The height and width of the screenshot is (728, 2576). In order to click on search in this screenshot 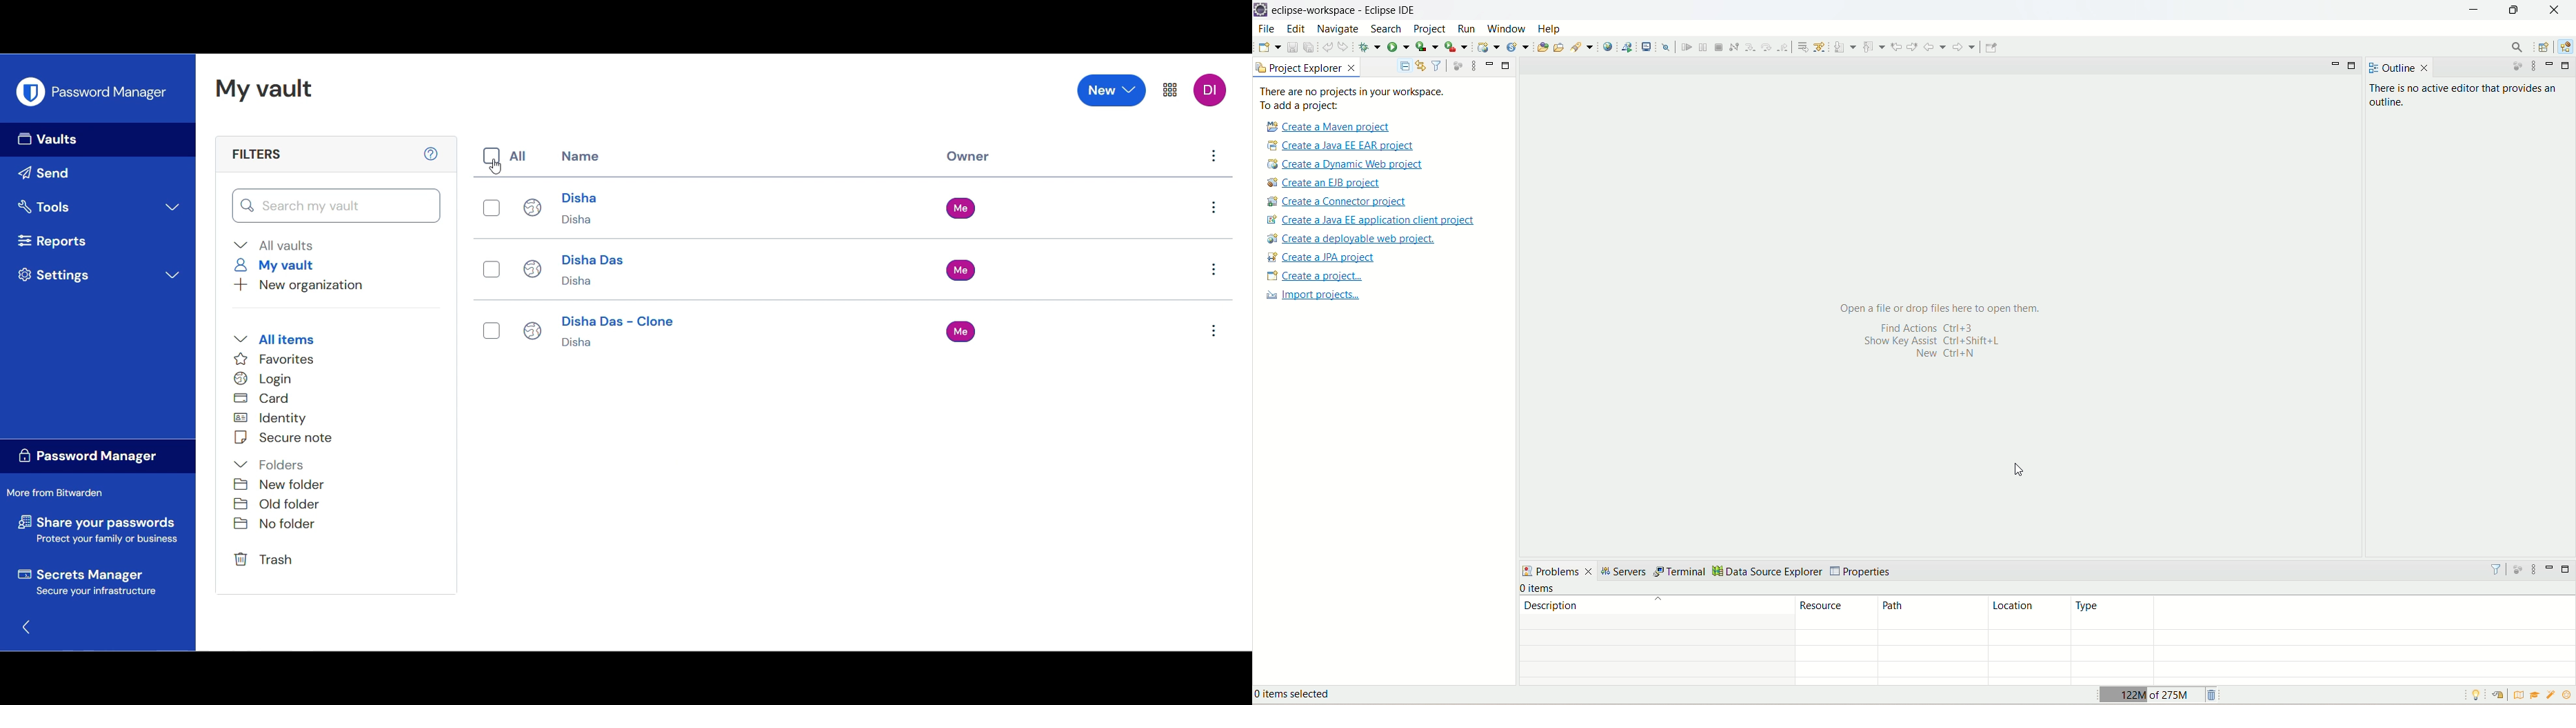, I will do `click(1388, 30)`.